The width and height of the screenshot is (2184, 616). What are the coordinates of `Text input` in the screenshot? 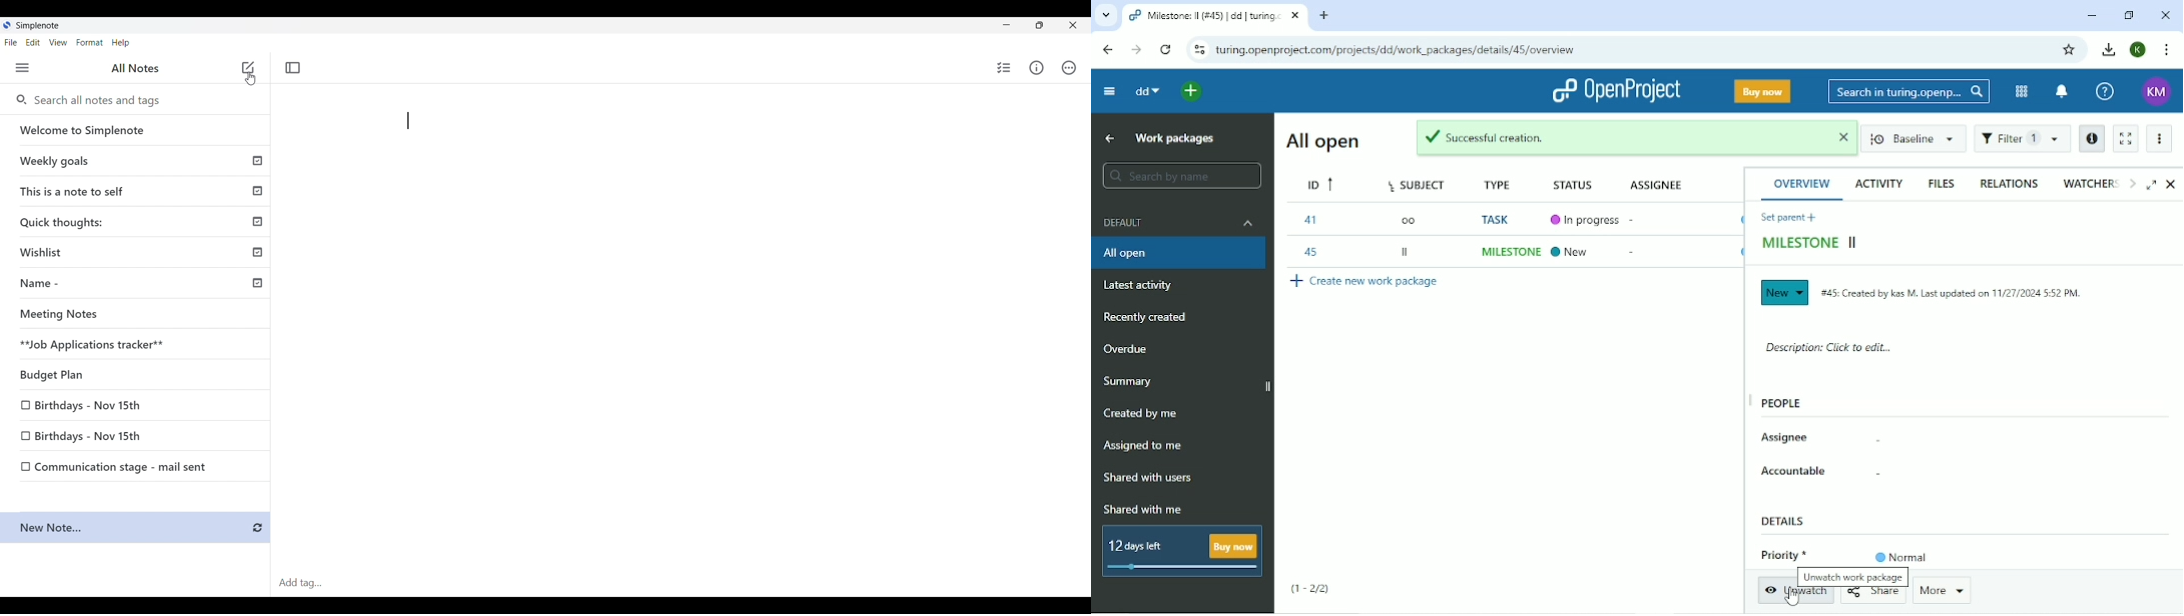 It's located at (700, 331).